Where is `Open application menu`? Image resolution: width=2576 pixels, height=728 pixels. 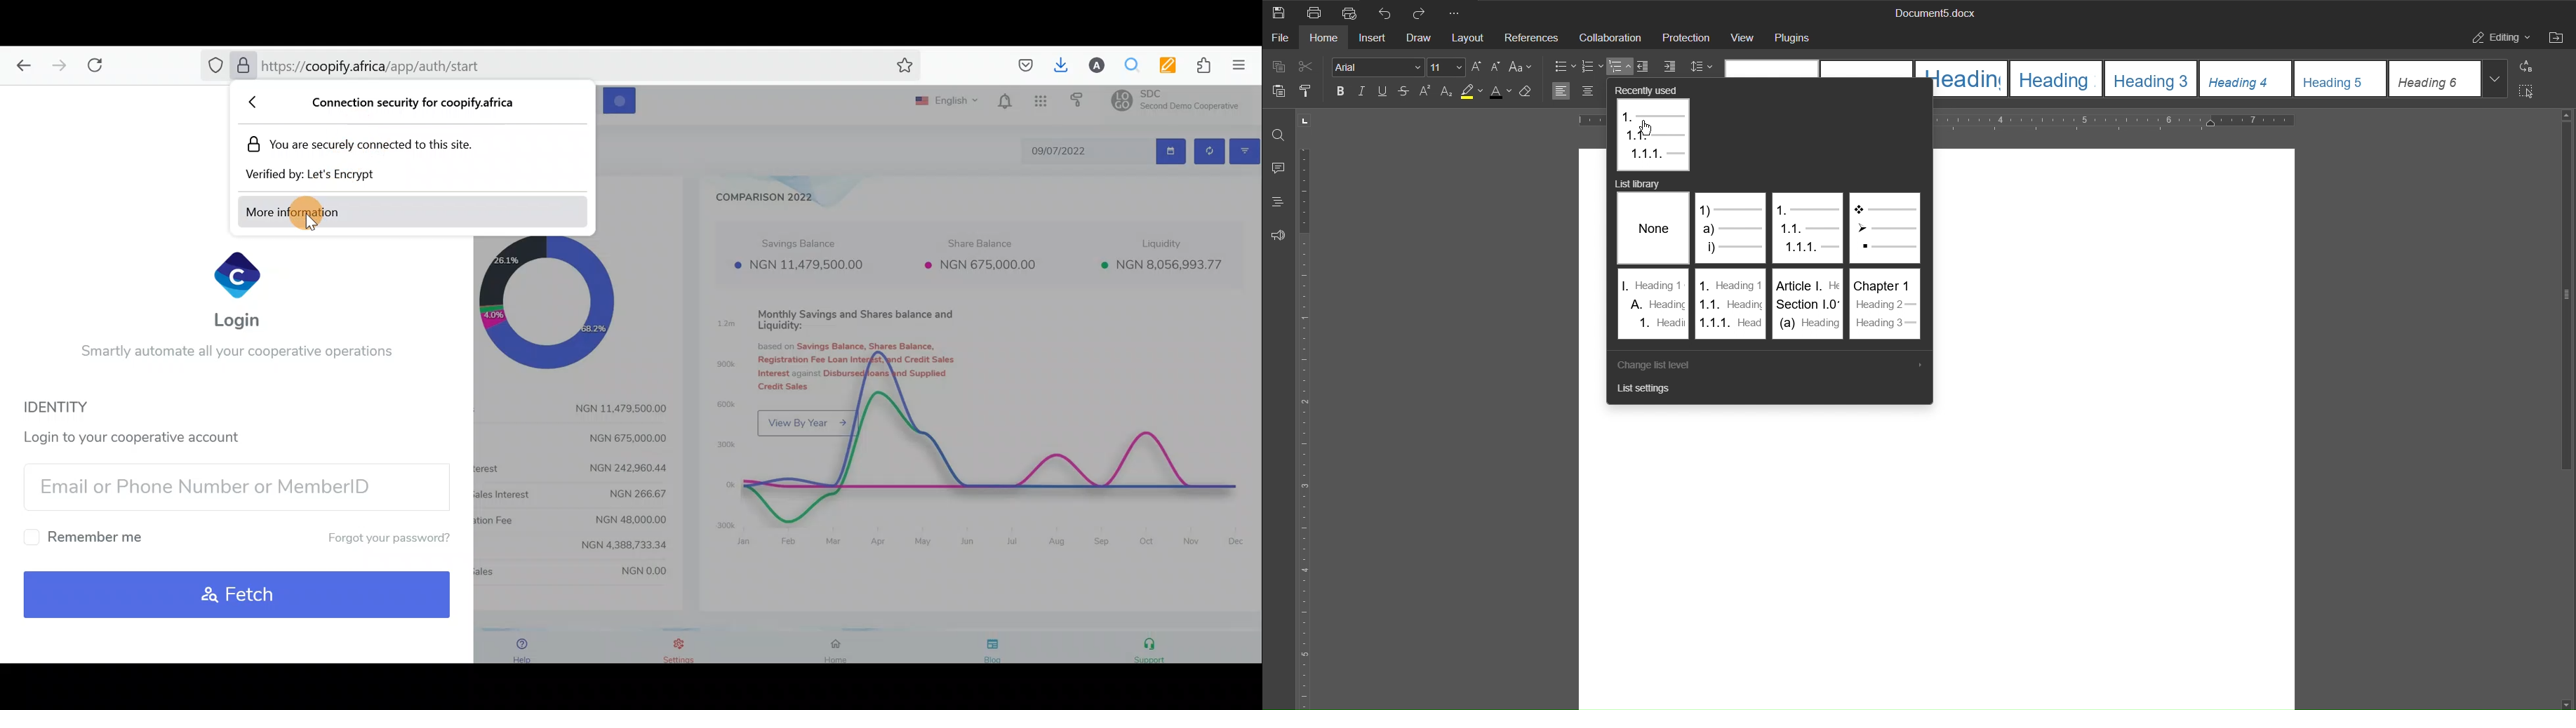 Open application menu is located at coordinates (1243, 66).